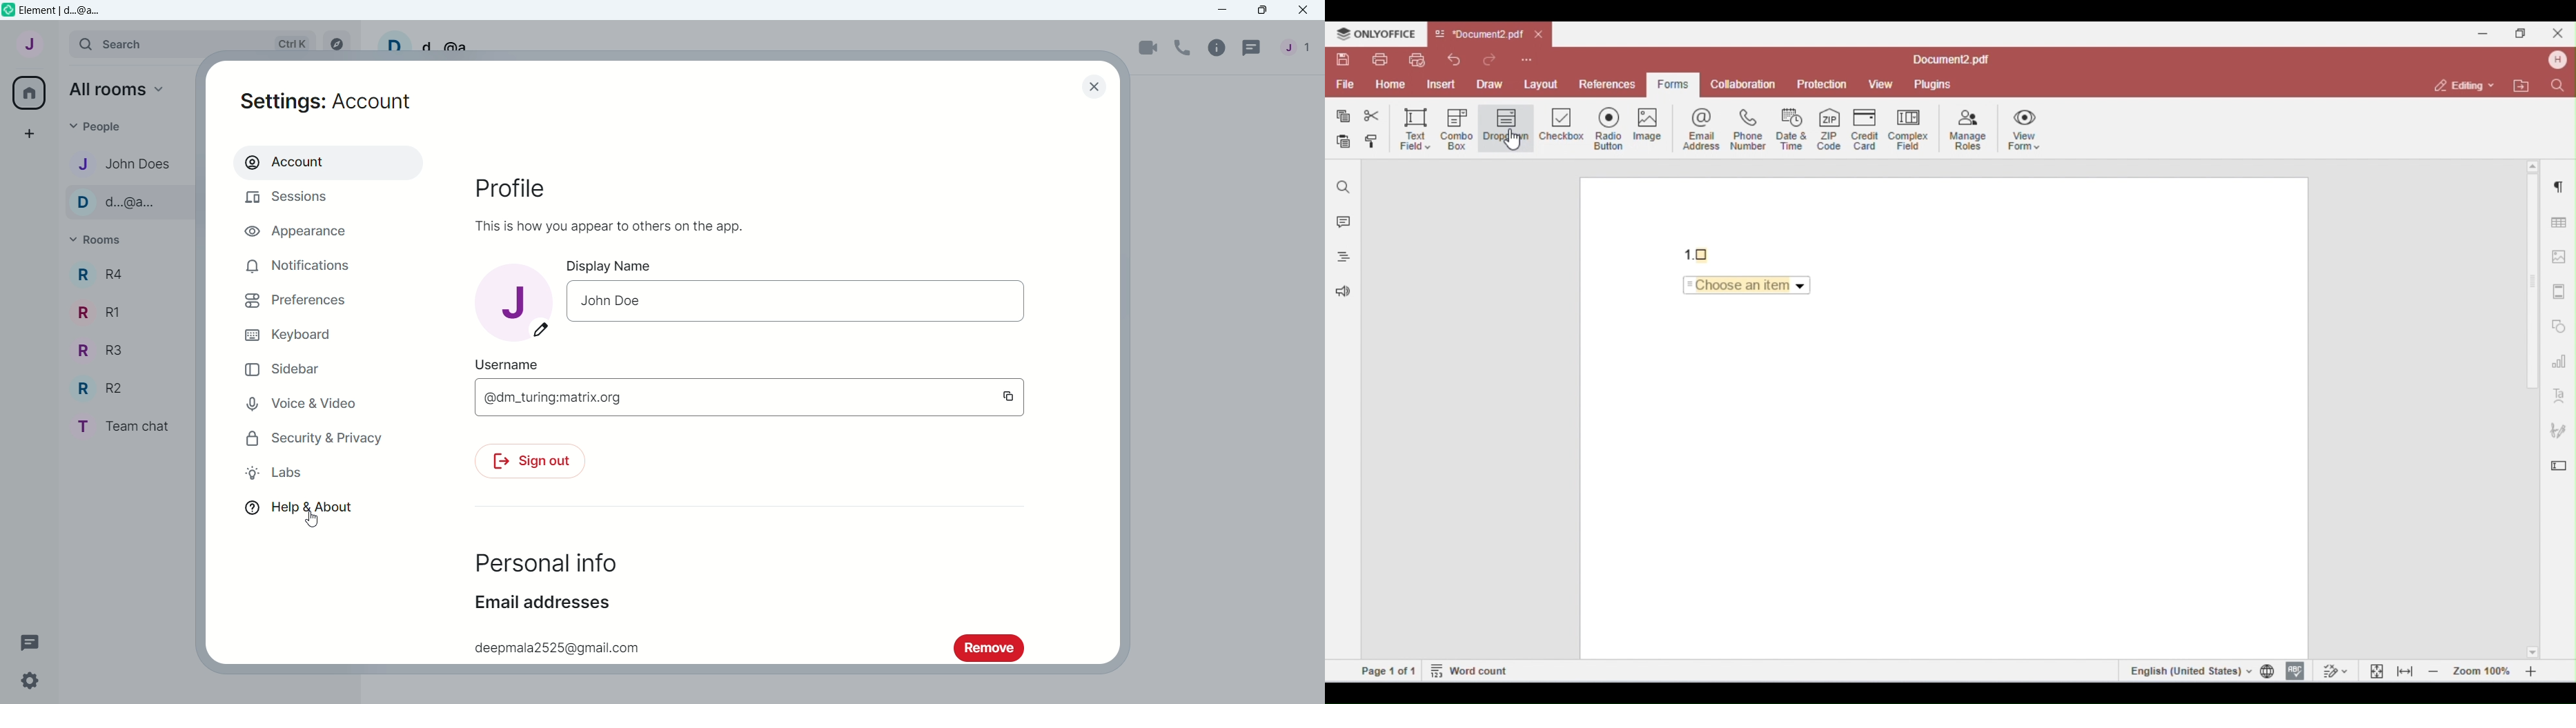  What do you see at coordinates (1149, 48) in the screenshot?
I see `Video call` at bounding box center [1149, 48].